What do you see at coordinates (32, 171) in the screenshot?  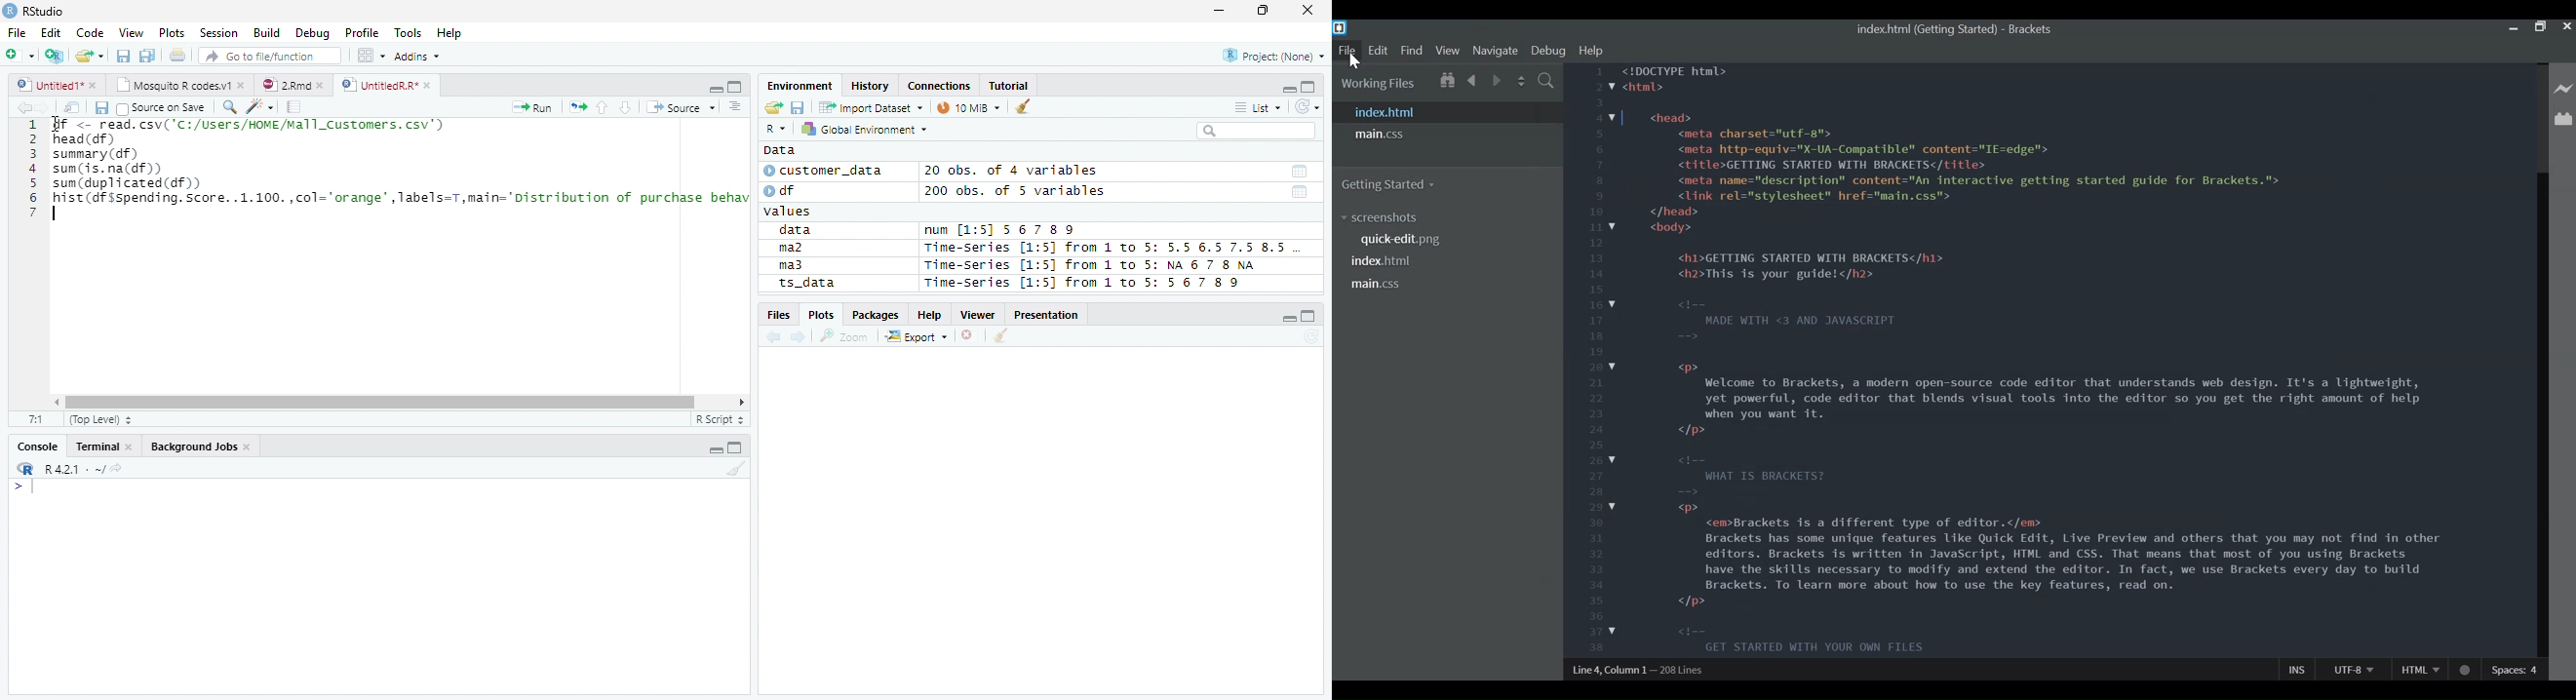 I see `Row Number` at bounding box center [32, 171].